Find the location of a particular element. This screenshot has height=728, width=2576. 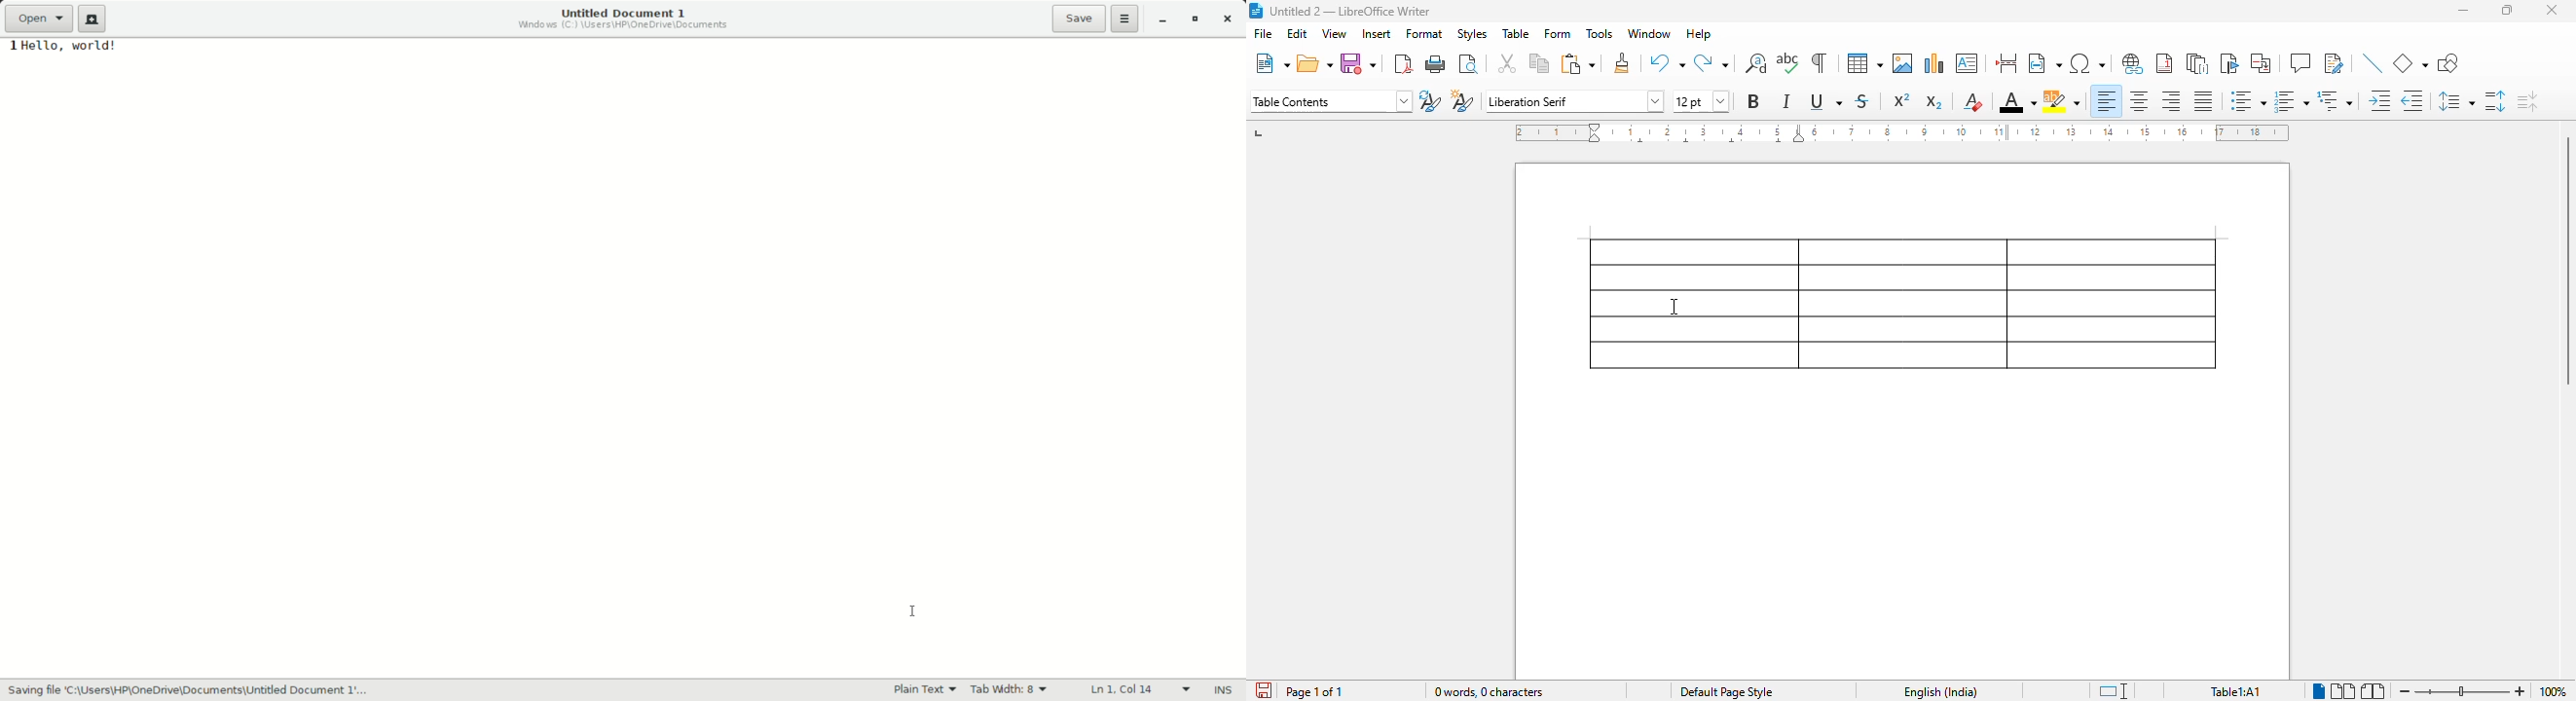

click to save the document is located at coordinates (1264, 690).